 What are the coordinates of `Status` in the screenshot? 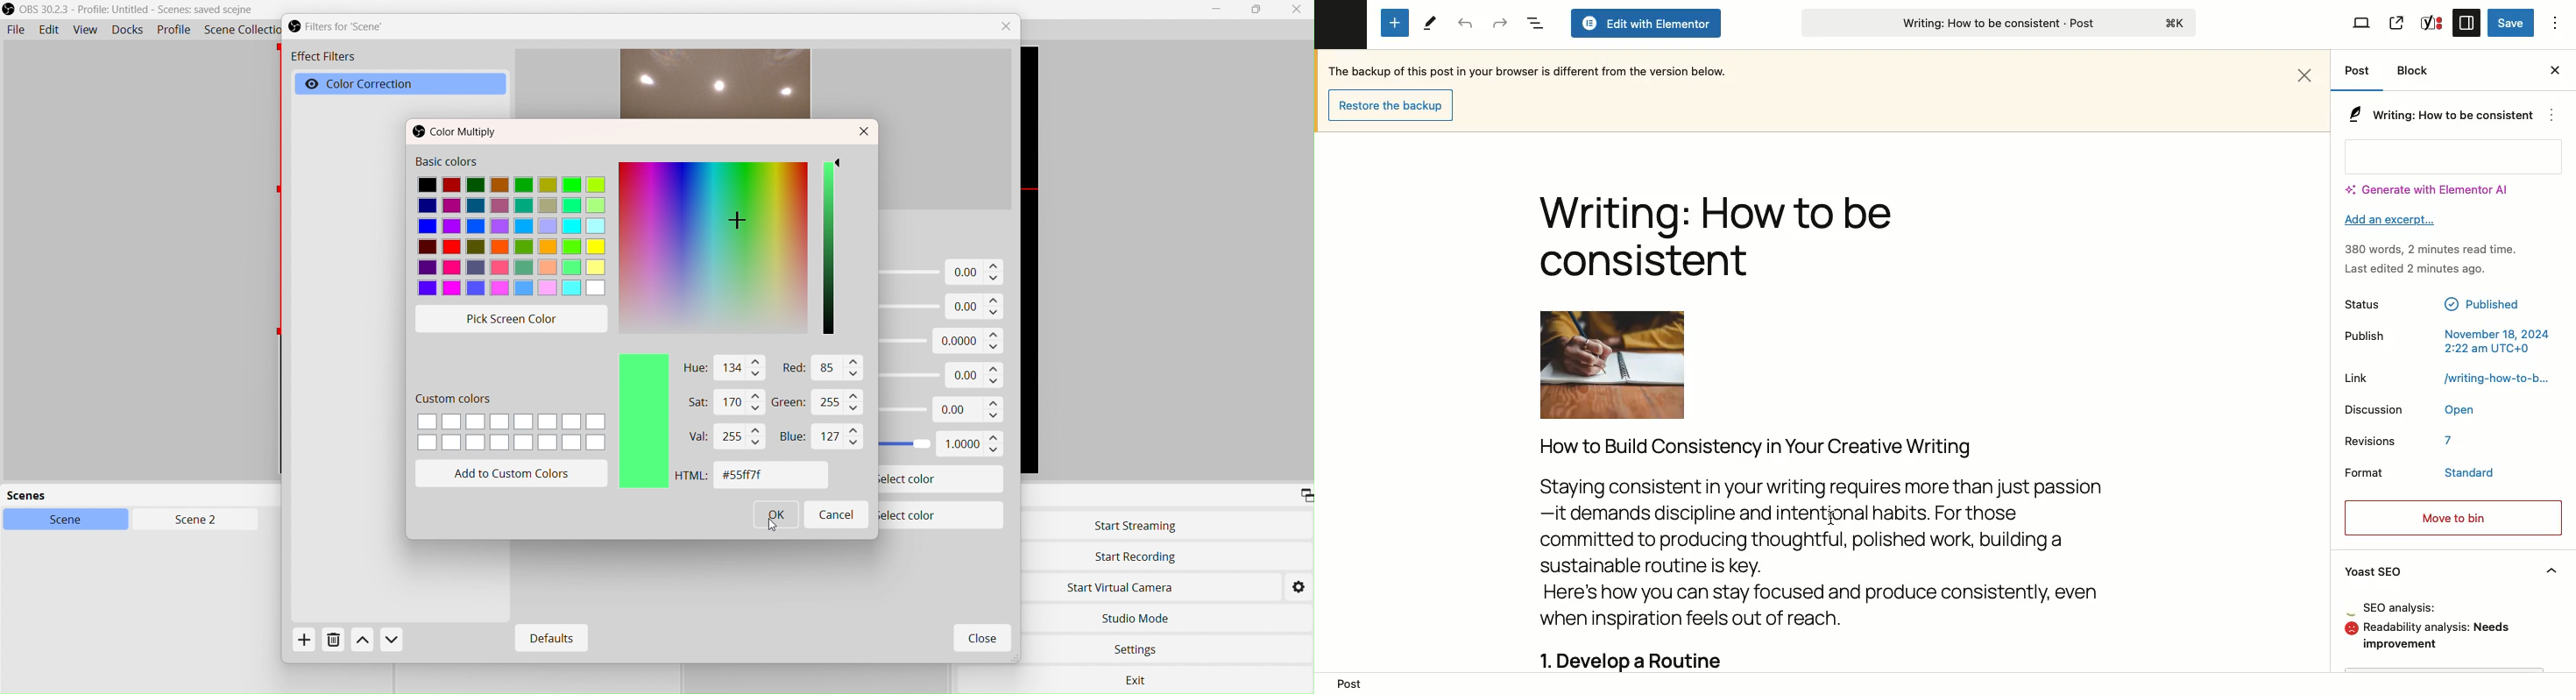 It's located at (2360, 303).